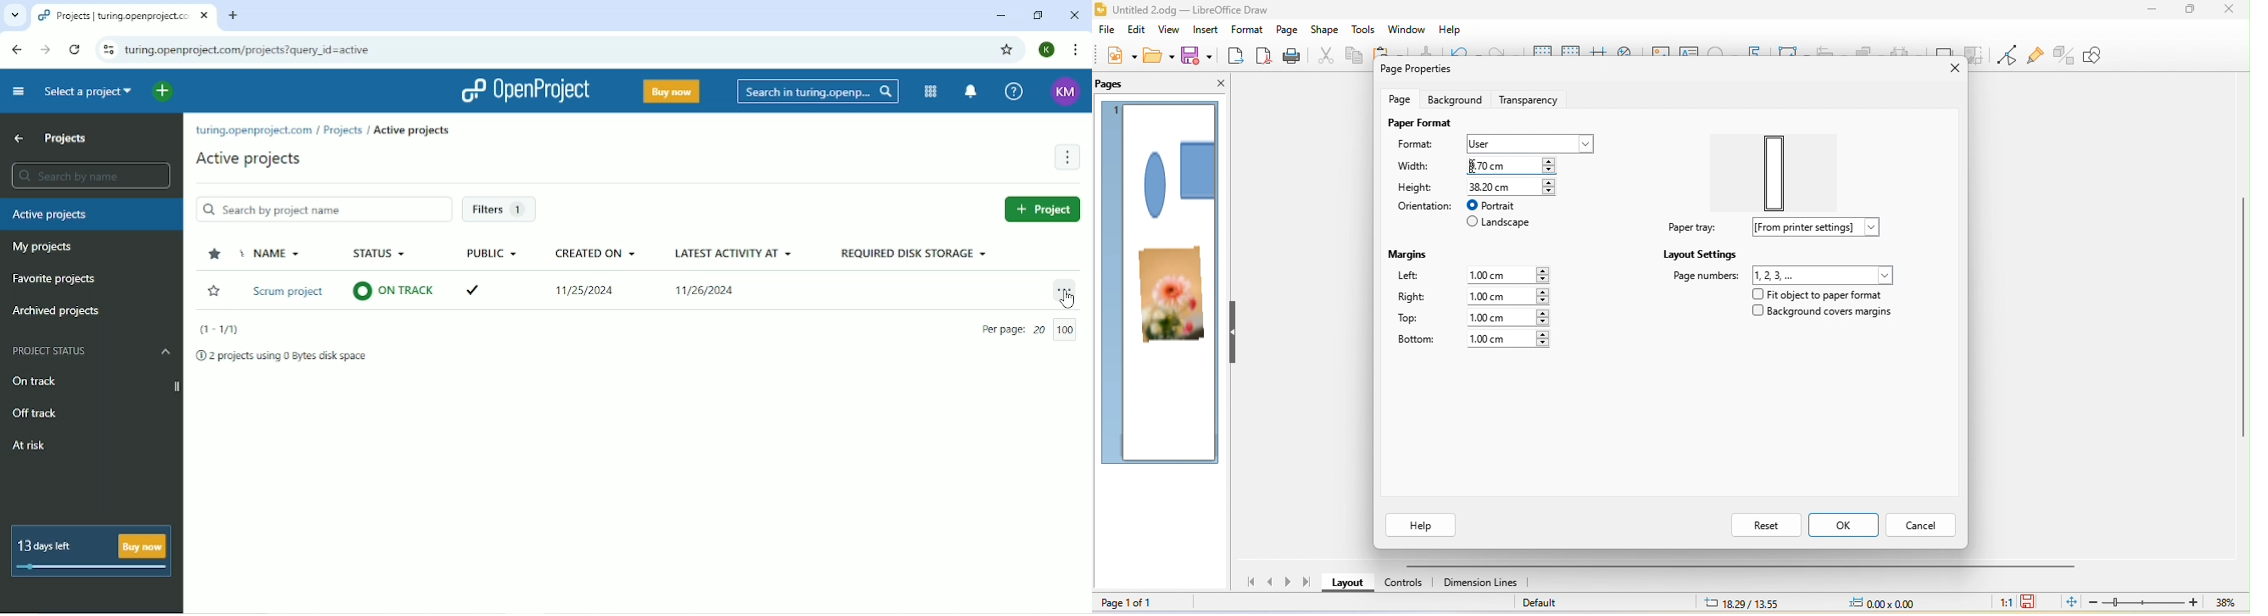 The height and width of the screenshot is (616, 2268). Describe the element at coordinates (2148, 13) in the screenshot. I see `minimize` at that location.